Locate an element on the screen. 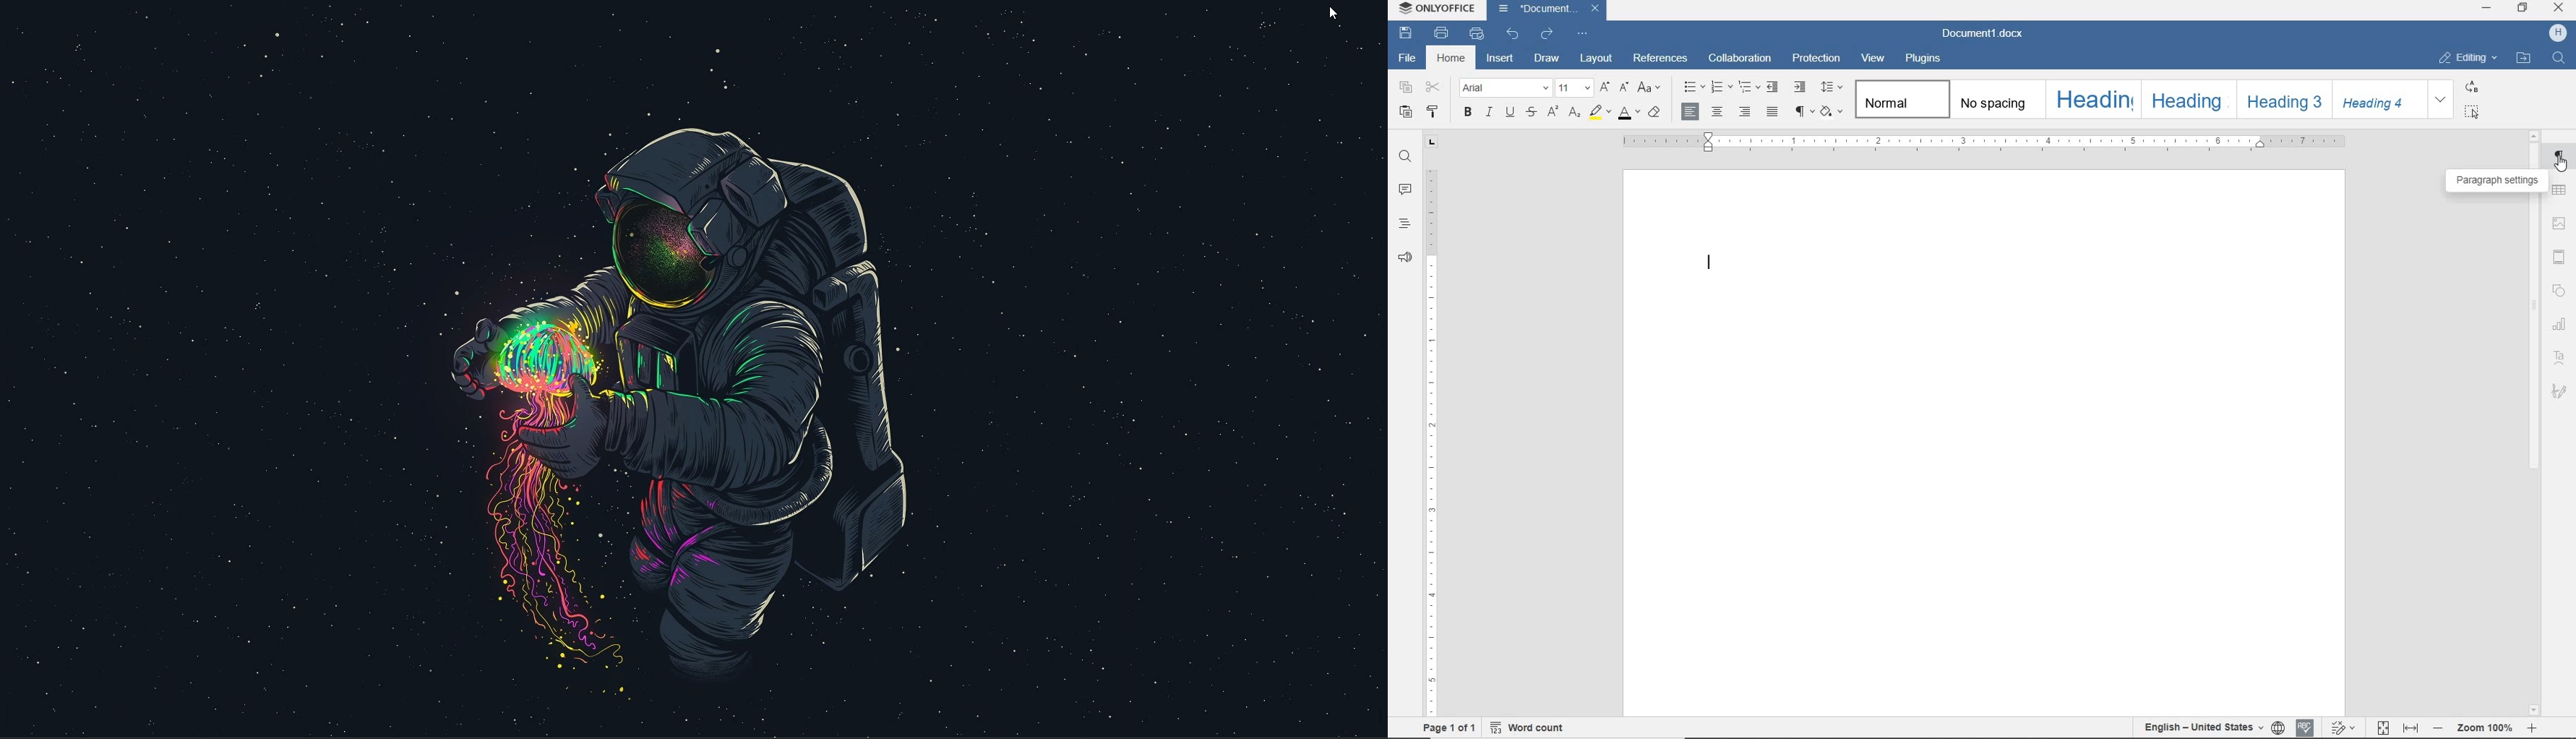 The image size is (2576, 756). table is located at coordinates (2562, 192).